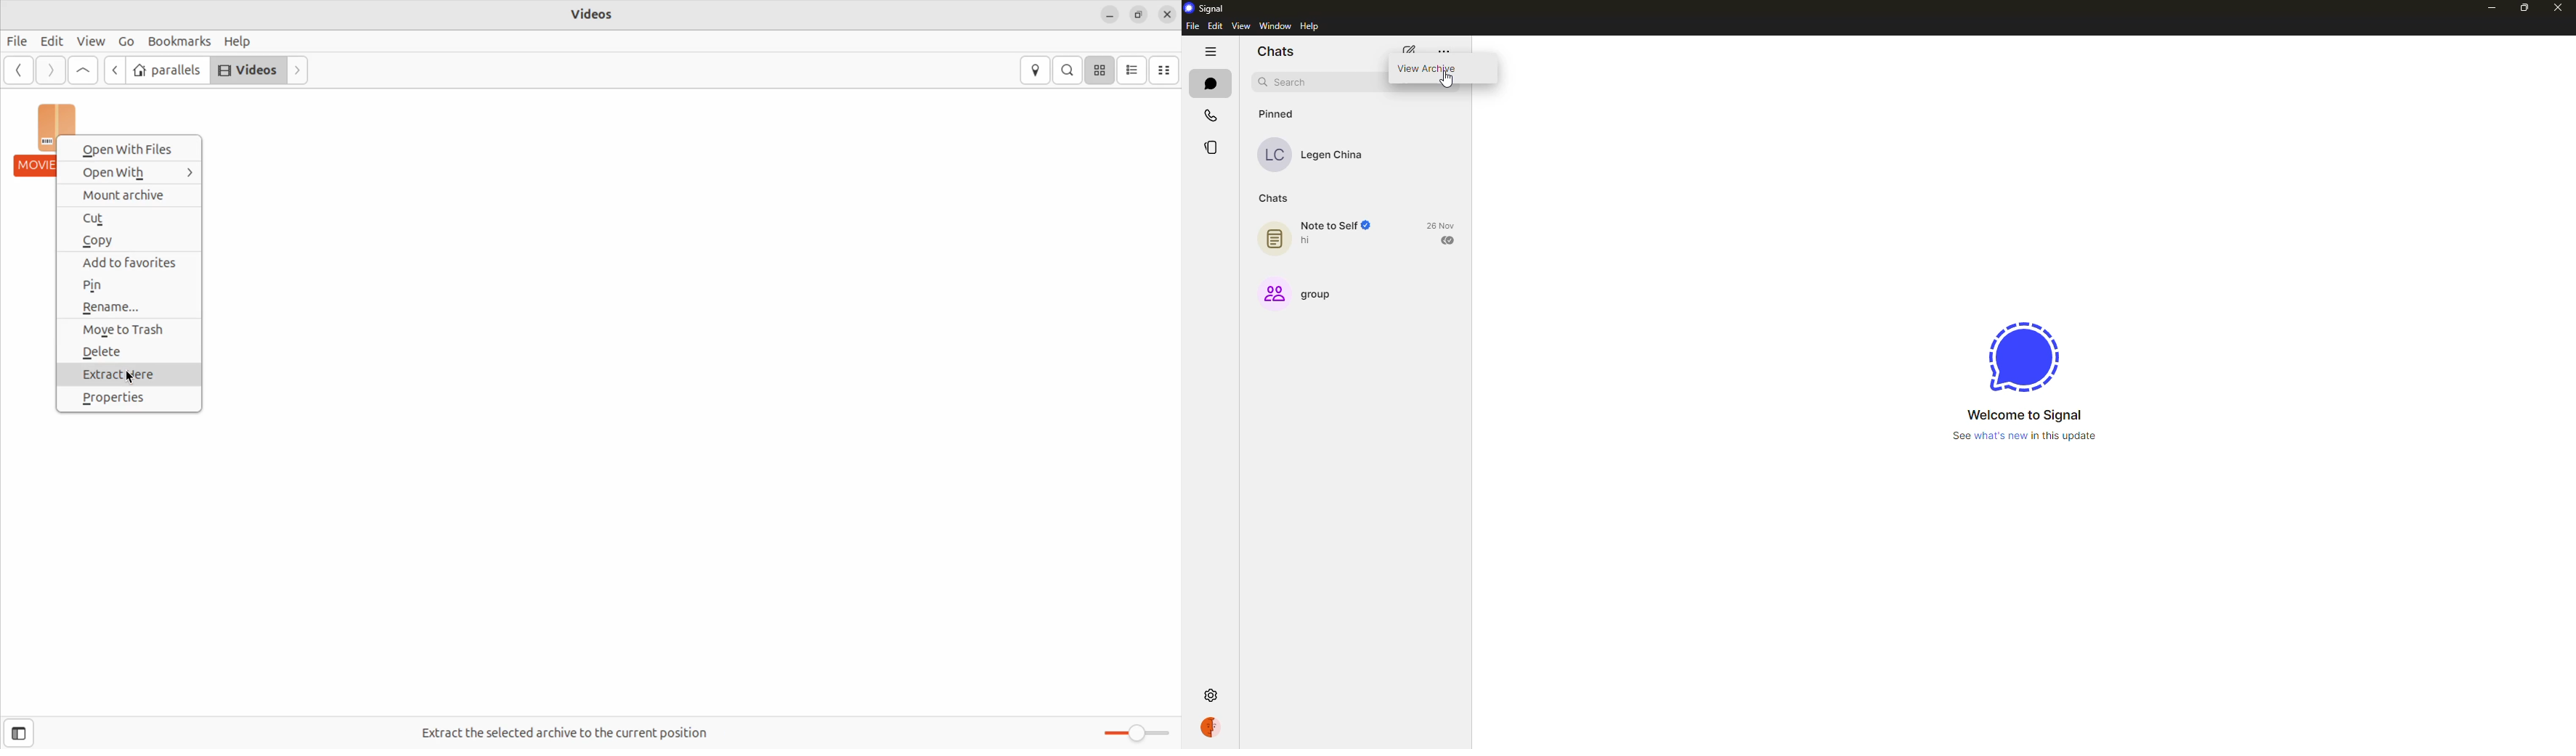 This screenshot has height=756, width=2576. Describe the element at coordinates (1243, 26) in the screenshot. I see `view` at that location.